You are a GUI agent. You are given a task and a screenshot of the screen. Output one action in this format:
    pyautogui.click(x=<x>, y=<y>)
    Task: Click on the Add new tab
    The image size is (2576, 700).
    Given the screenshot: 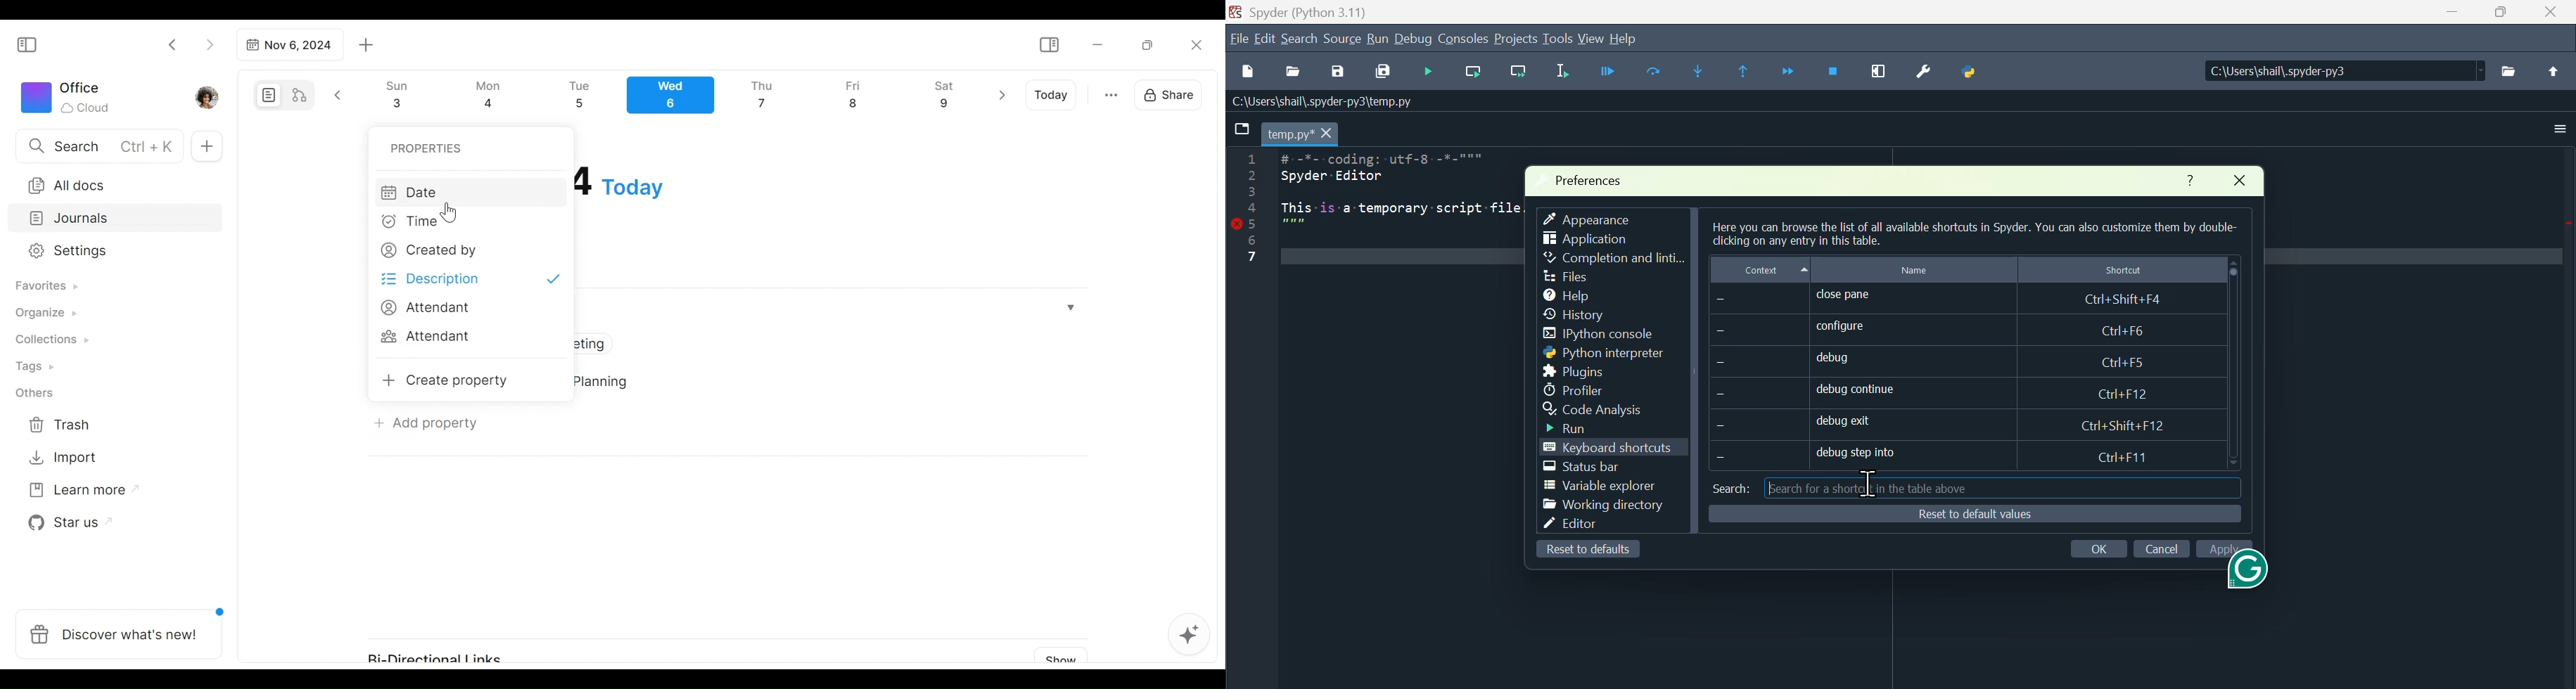 What is the action you would take?
    pyautogui.click(x=366, y=45)
    